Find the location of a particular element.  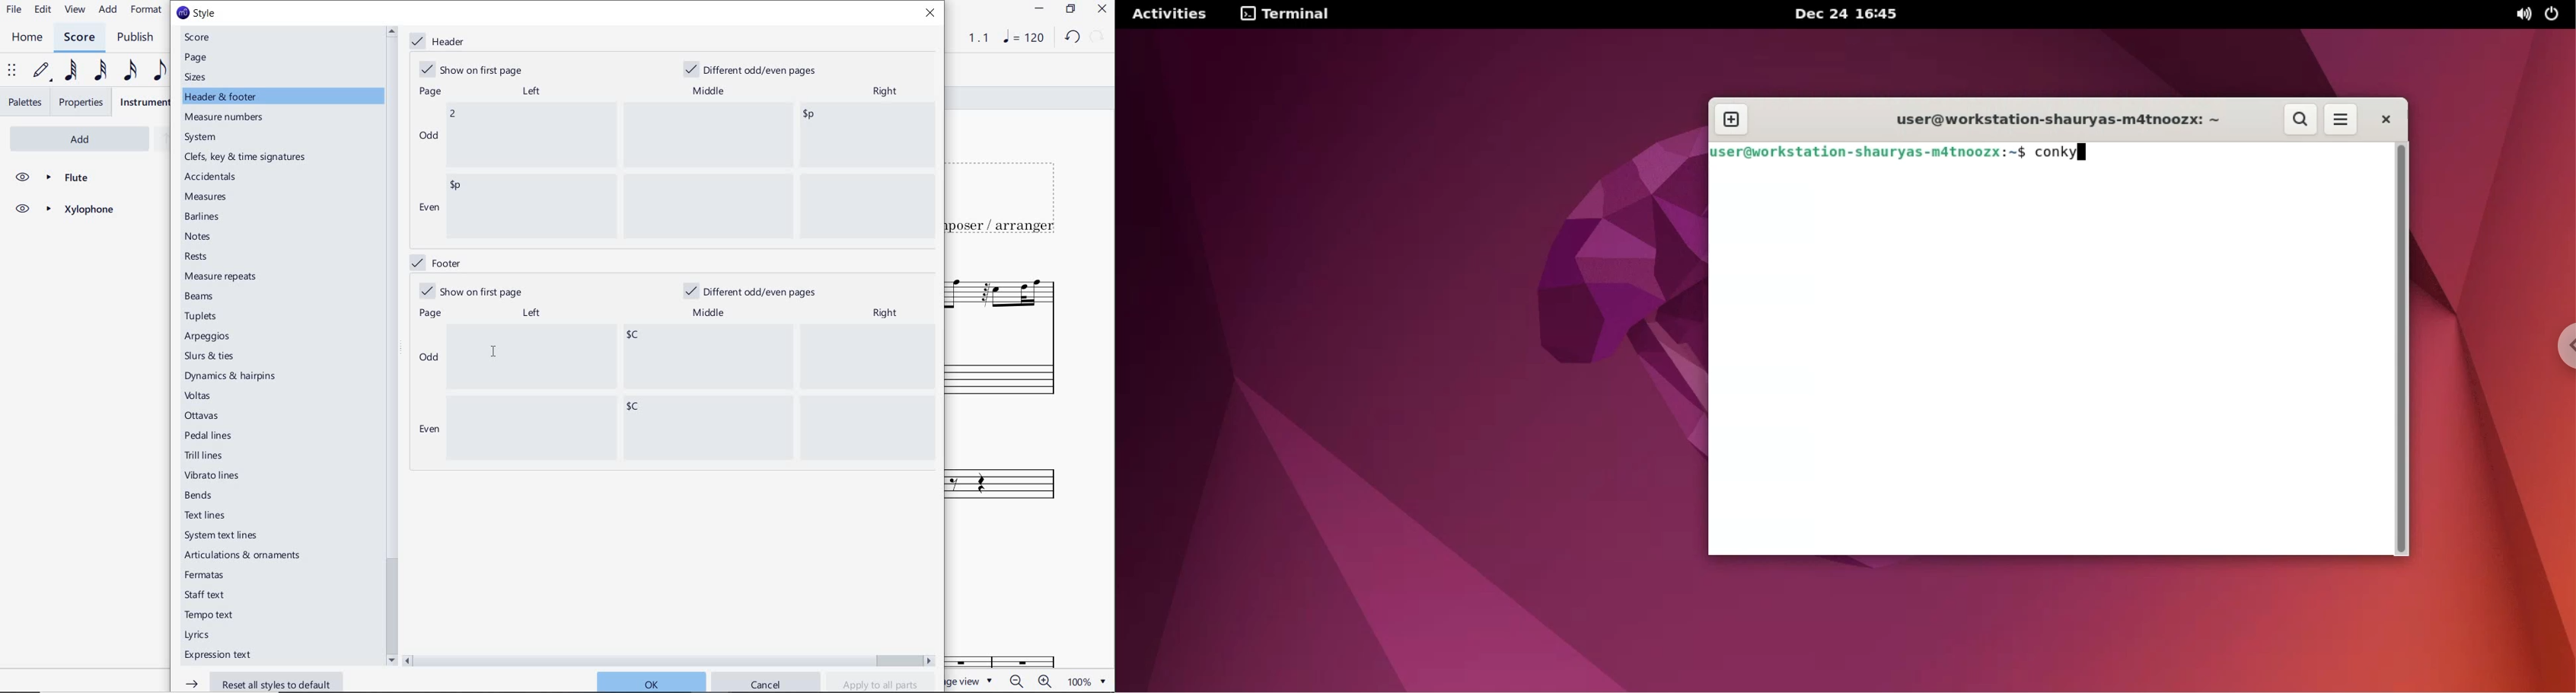

PLAY TIME is located at coordinates (971, 38).